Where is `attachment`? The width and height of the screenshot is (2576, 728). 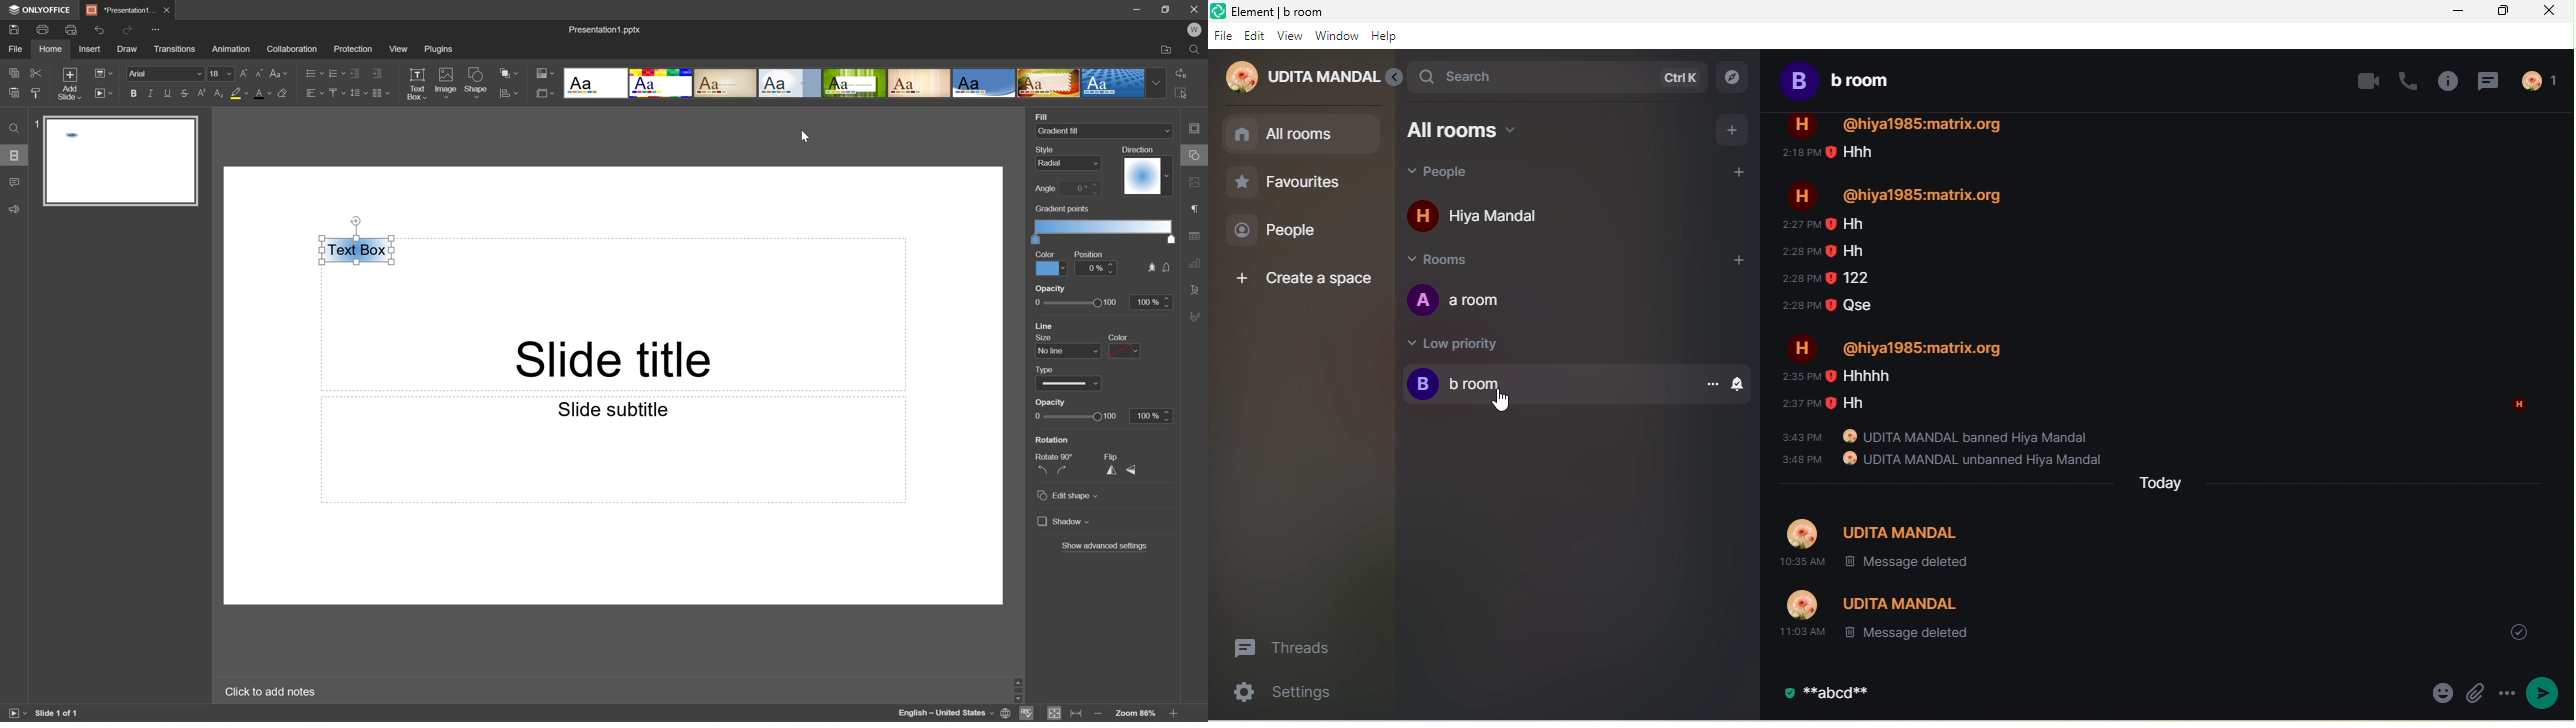 attachment is located at coordinates (2473, 695).